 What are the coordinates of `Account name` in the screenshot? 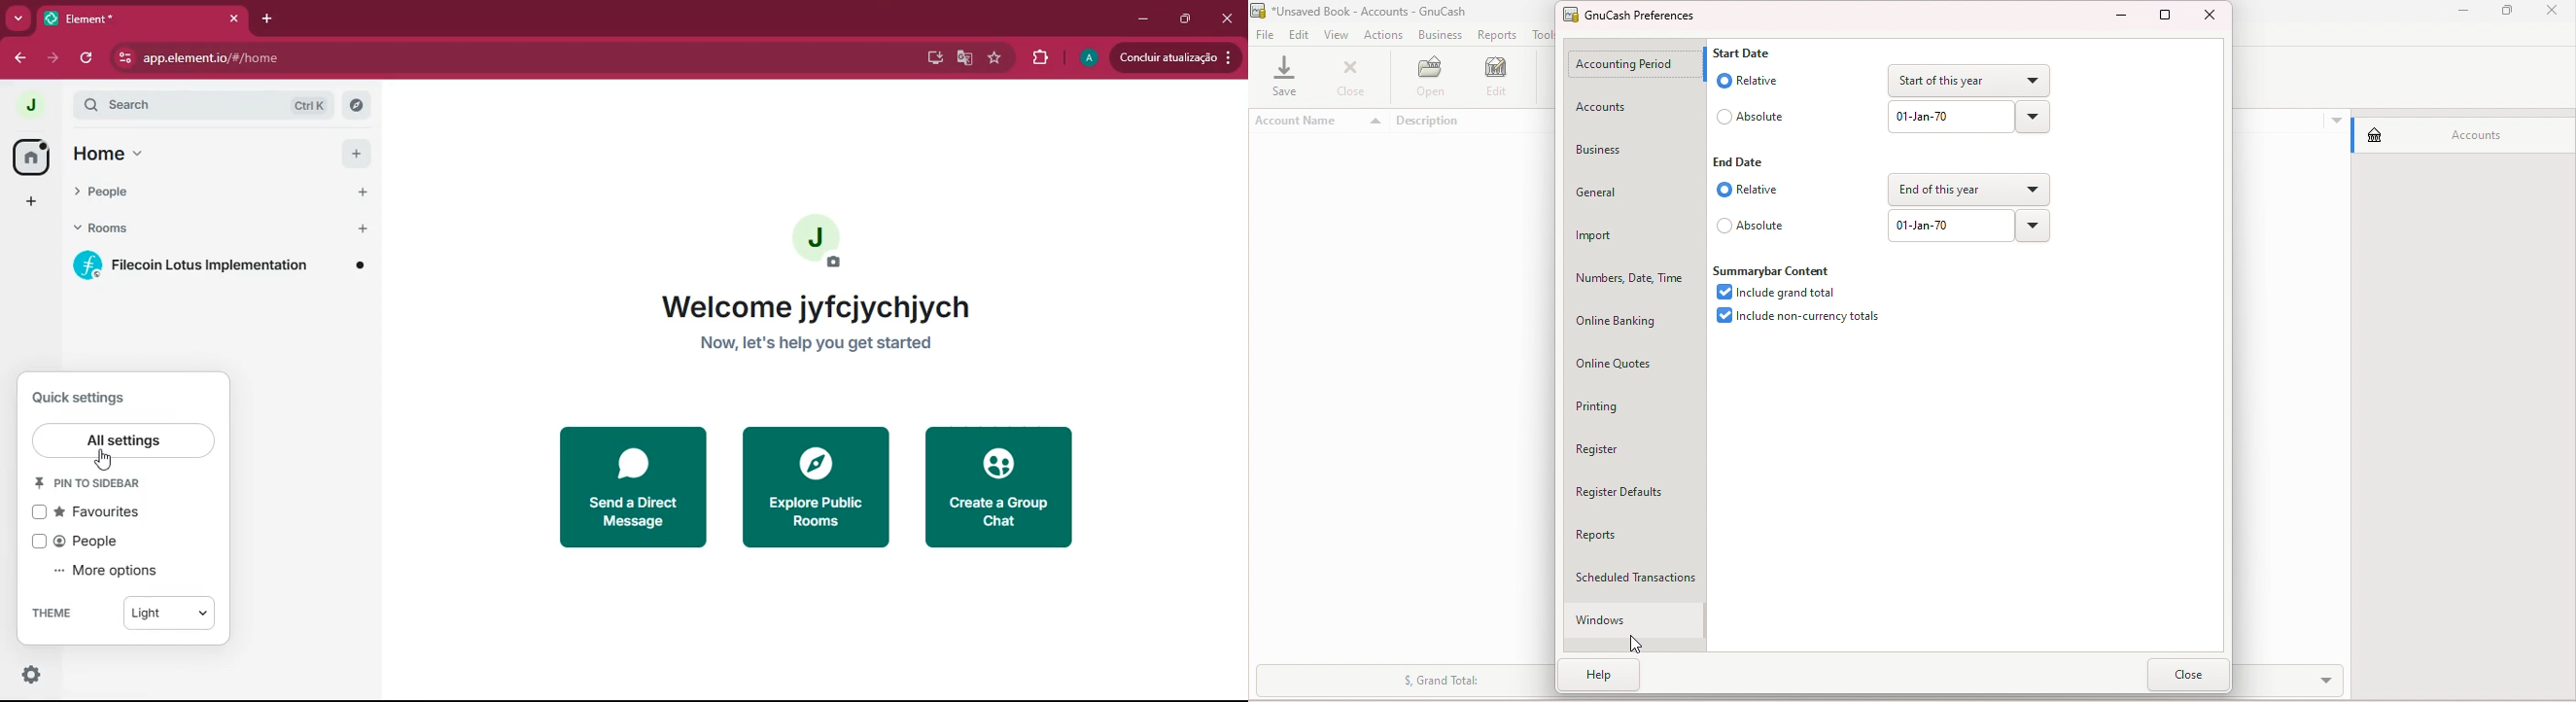 It's located at (1322, 123).